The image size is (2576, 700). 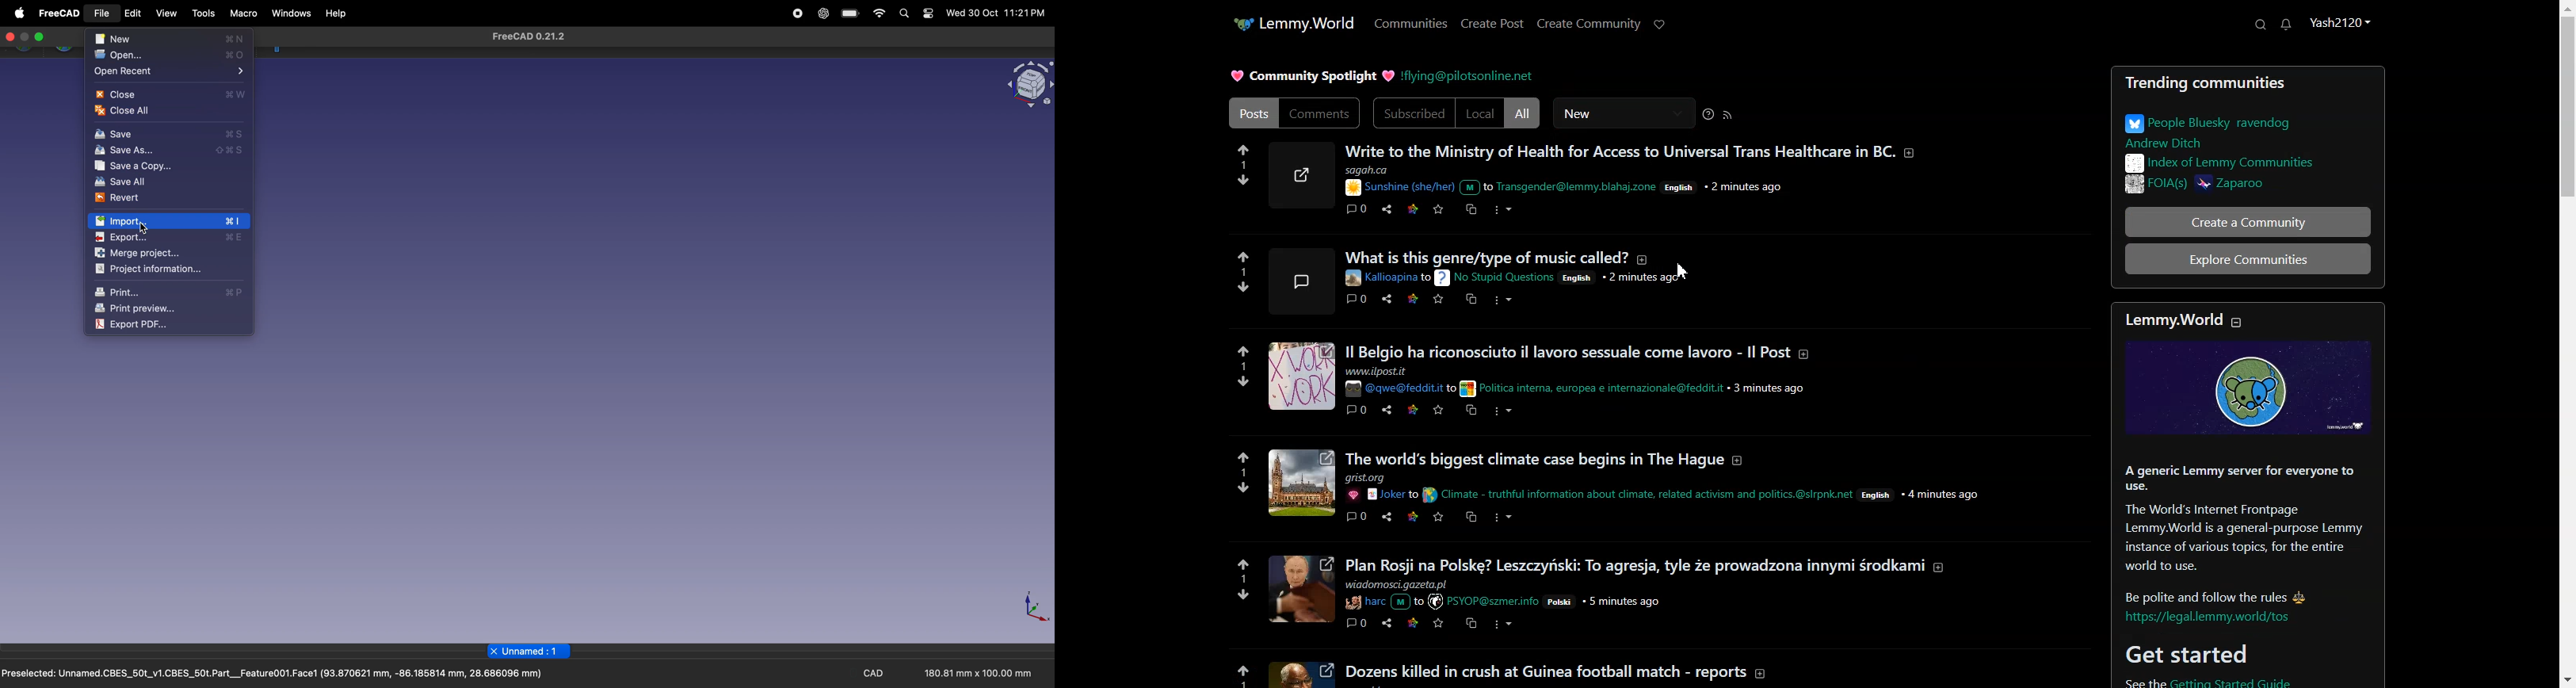 I want to click on tools, so click(x=201, y=13).